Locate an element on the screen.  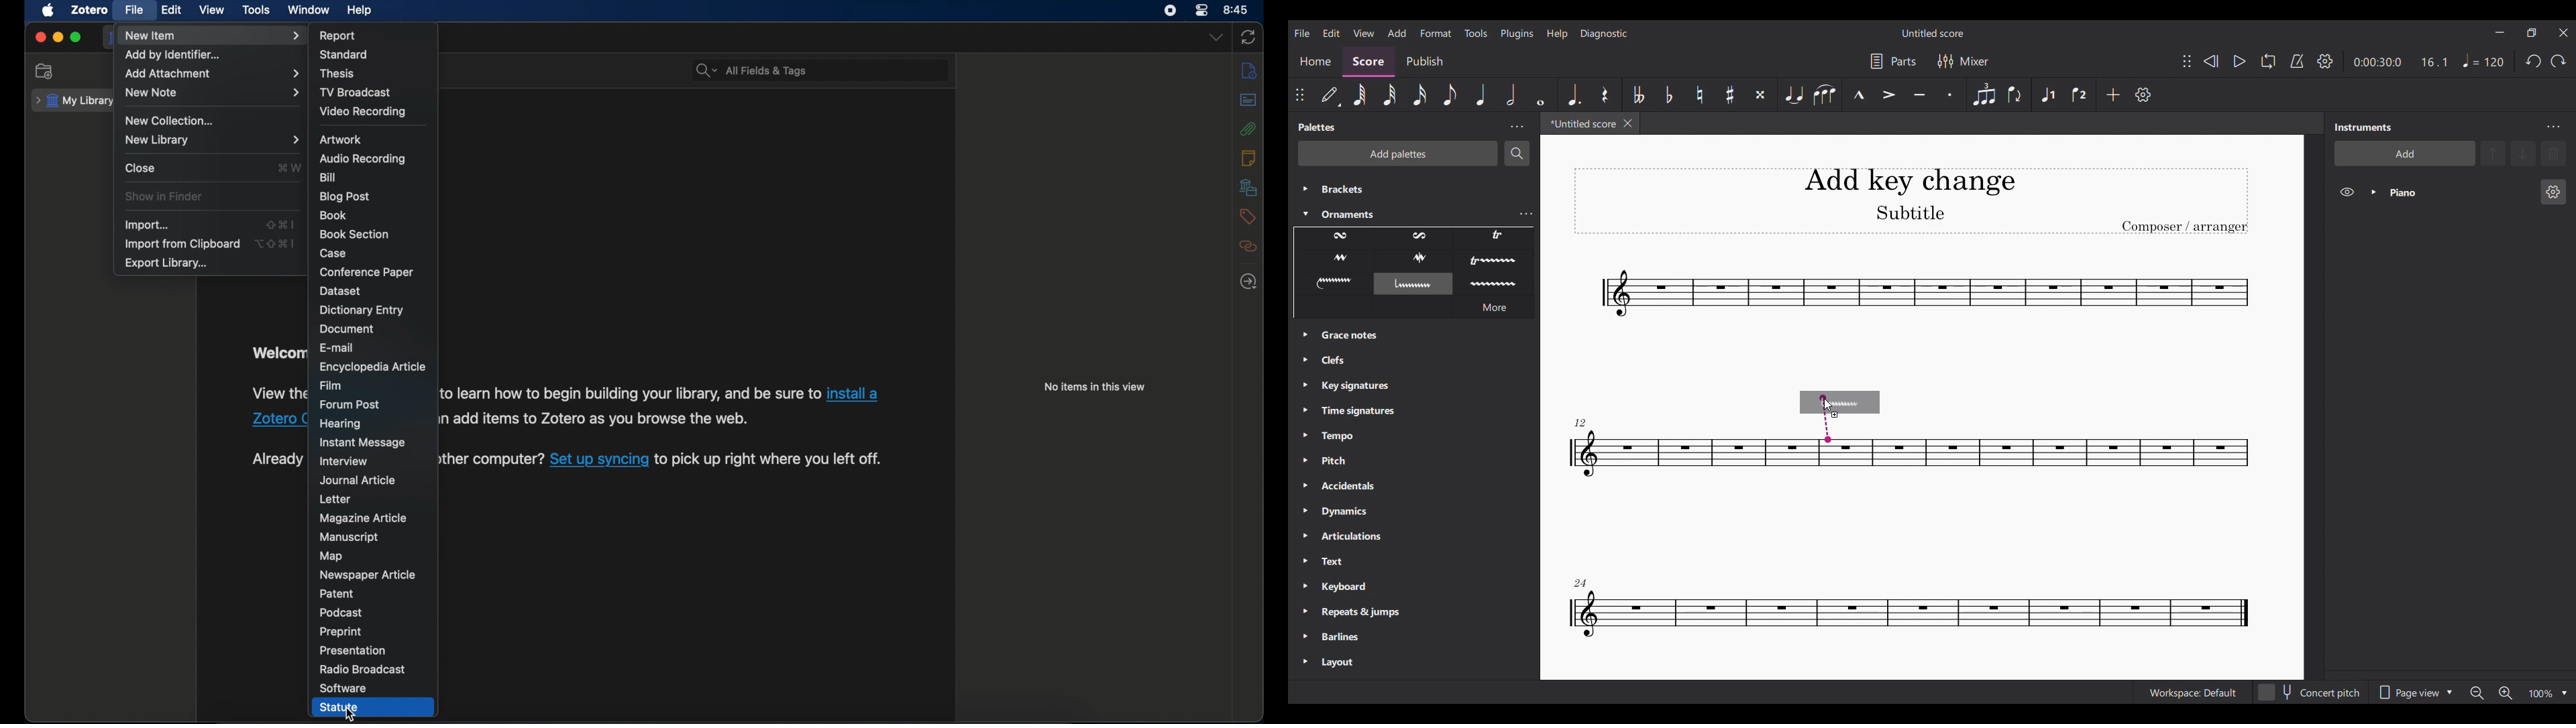
text is located at coordinates (276, 459).